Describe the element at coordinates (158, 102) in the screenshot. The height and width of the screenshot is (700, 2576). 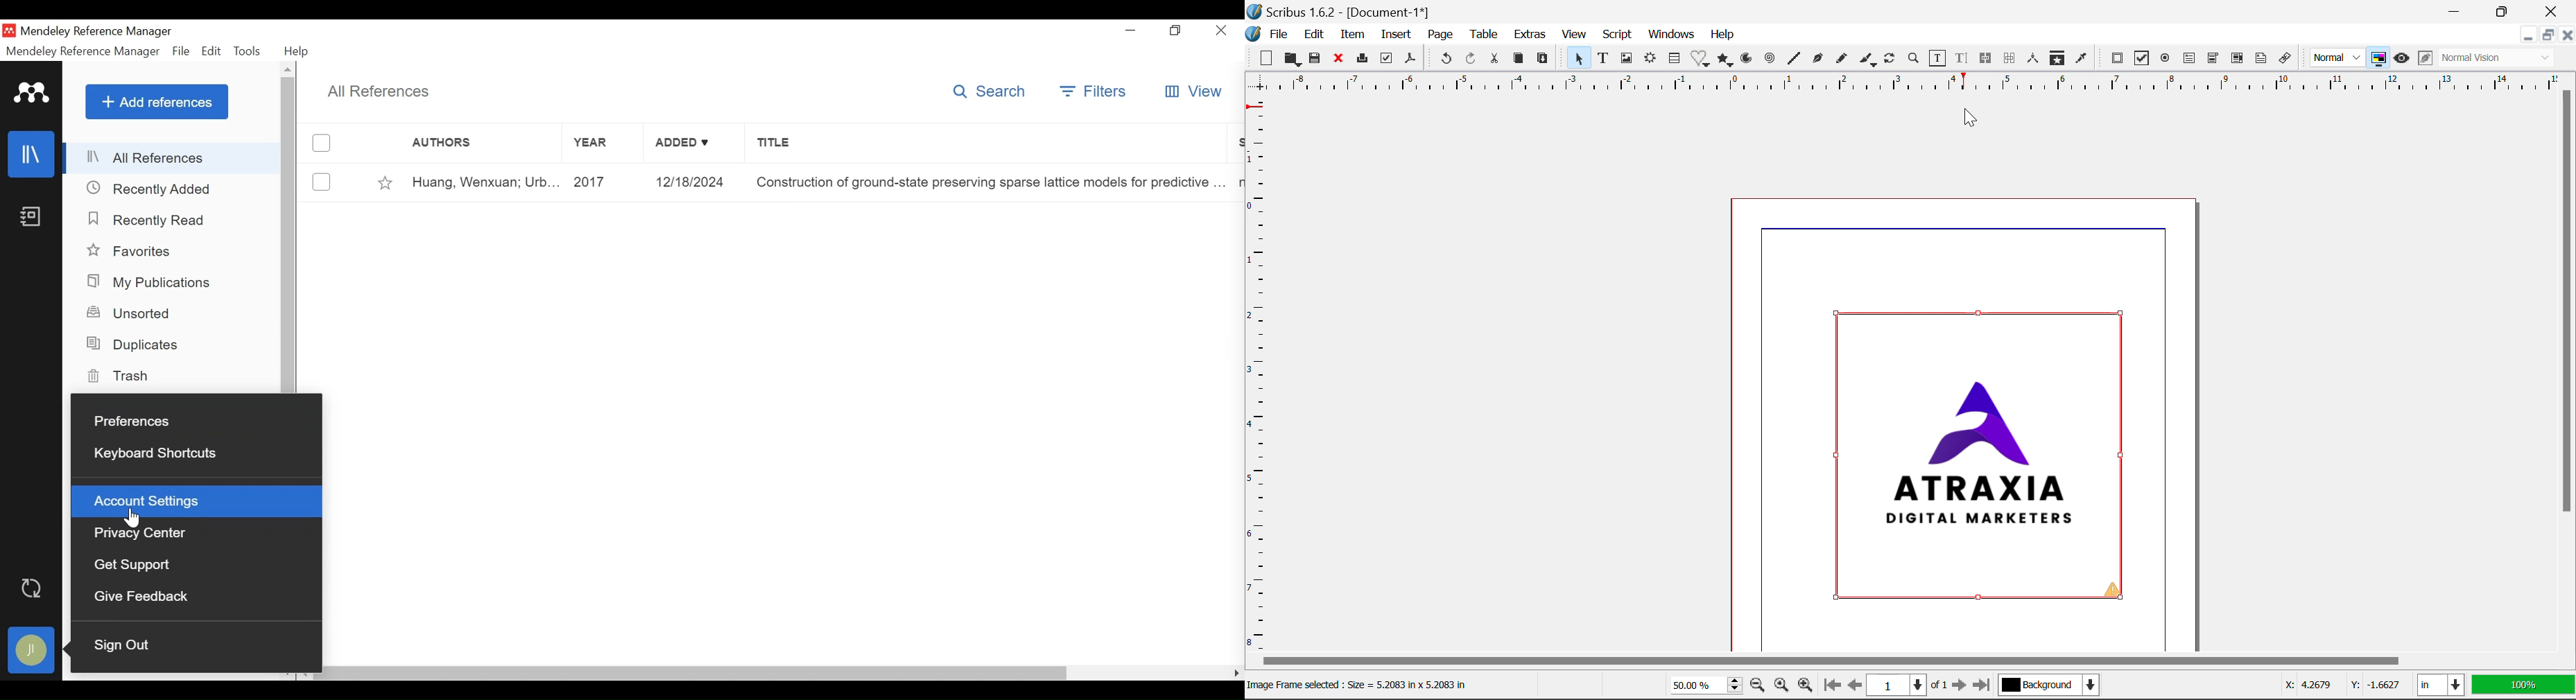
I see `Add References` at that location.